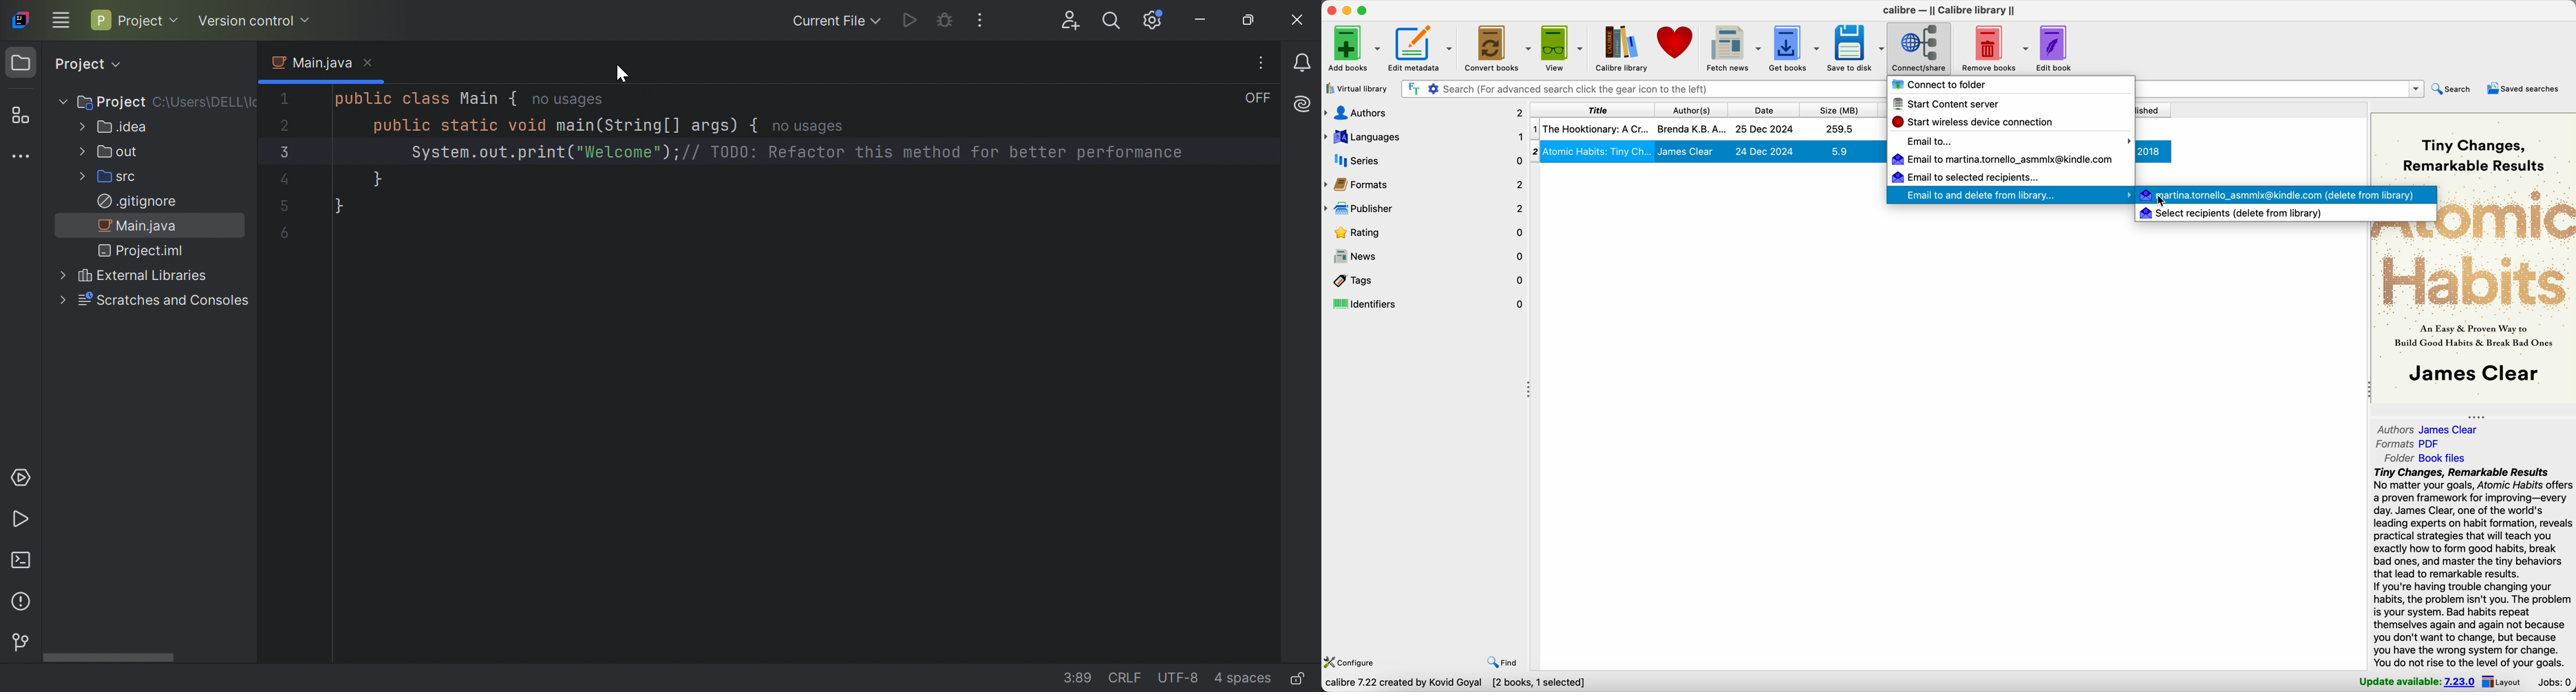 This screenshot has width=2576, height=700. What do you see at coordinates (1734, 48) in the screenshot?
I see `fetch news` at bounding box center [1734, 48].